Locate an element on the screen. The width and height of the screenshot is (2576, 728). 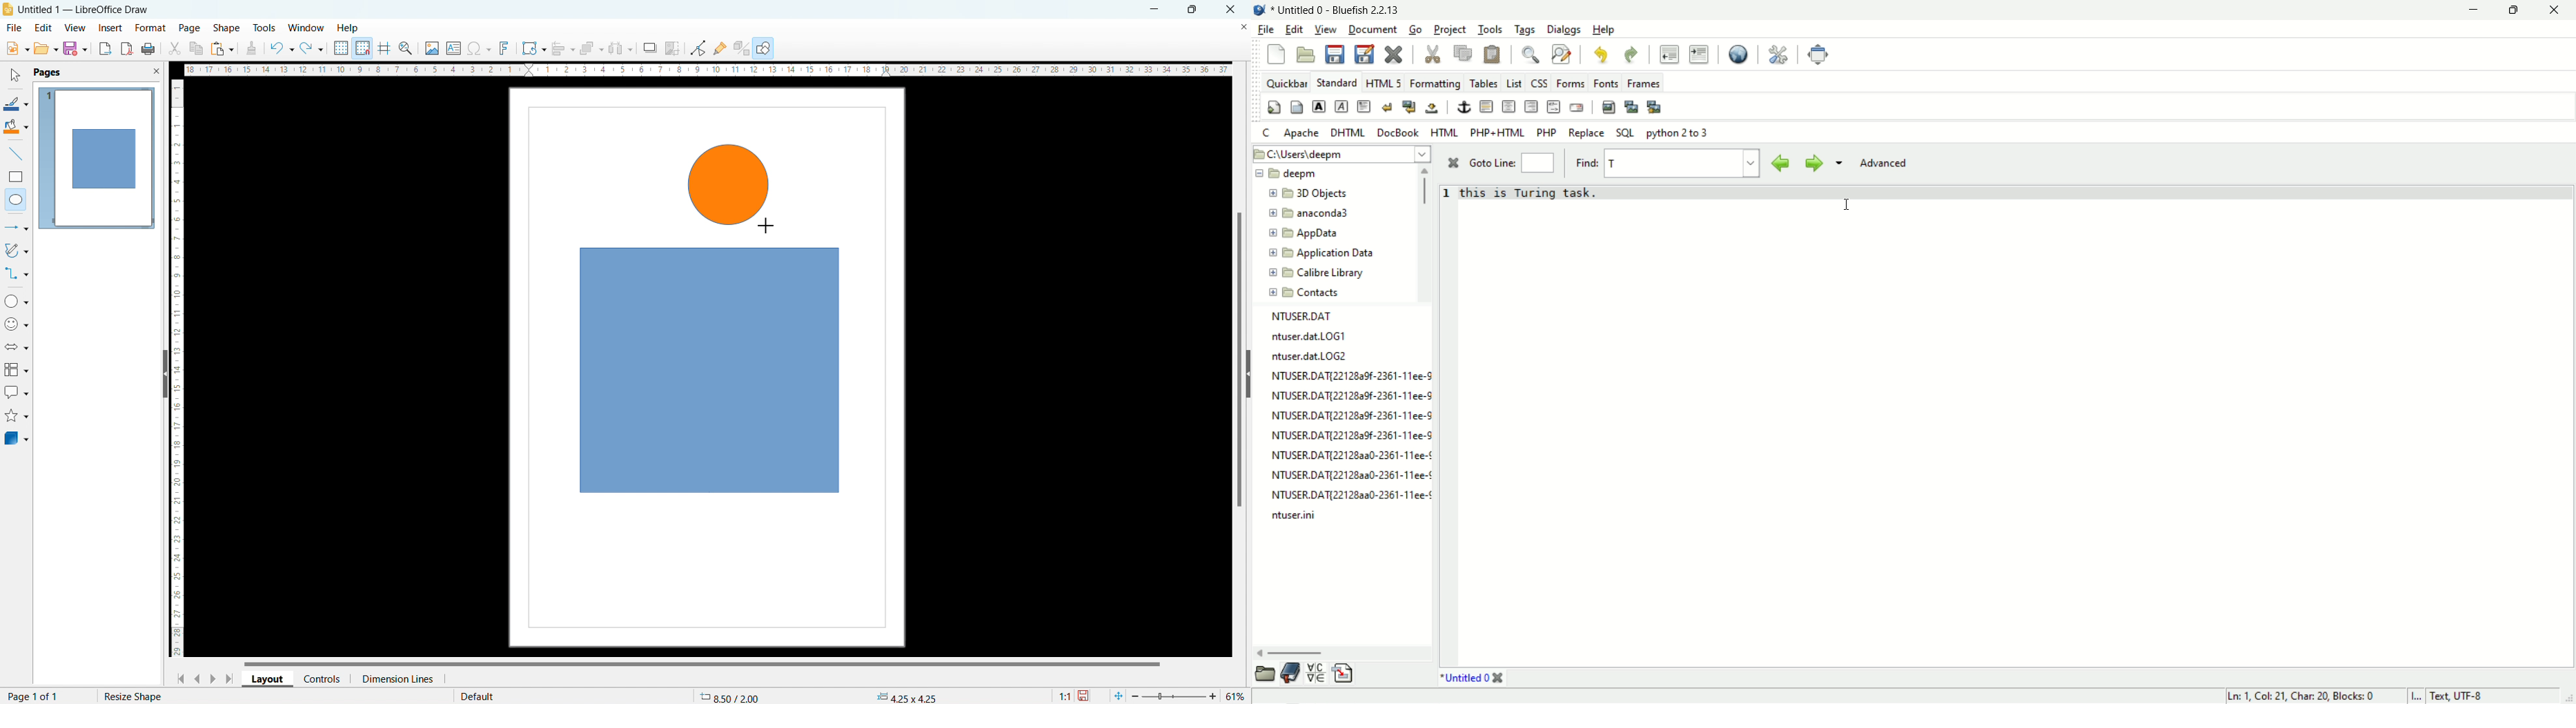
pragraph is located at coordinates (1364, 106).